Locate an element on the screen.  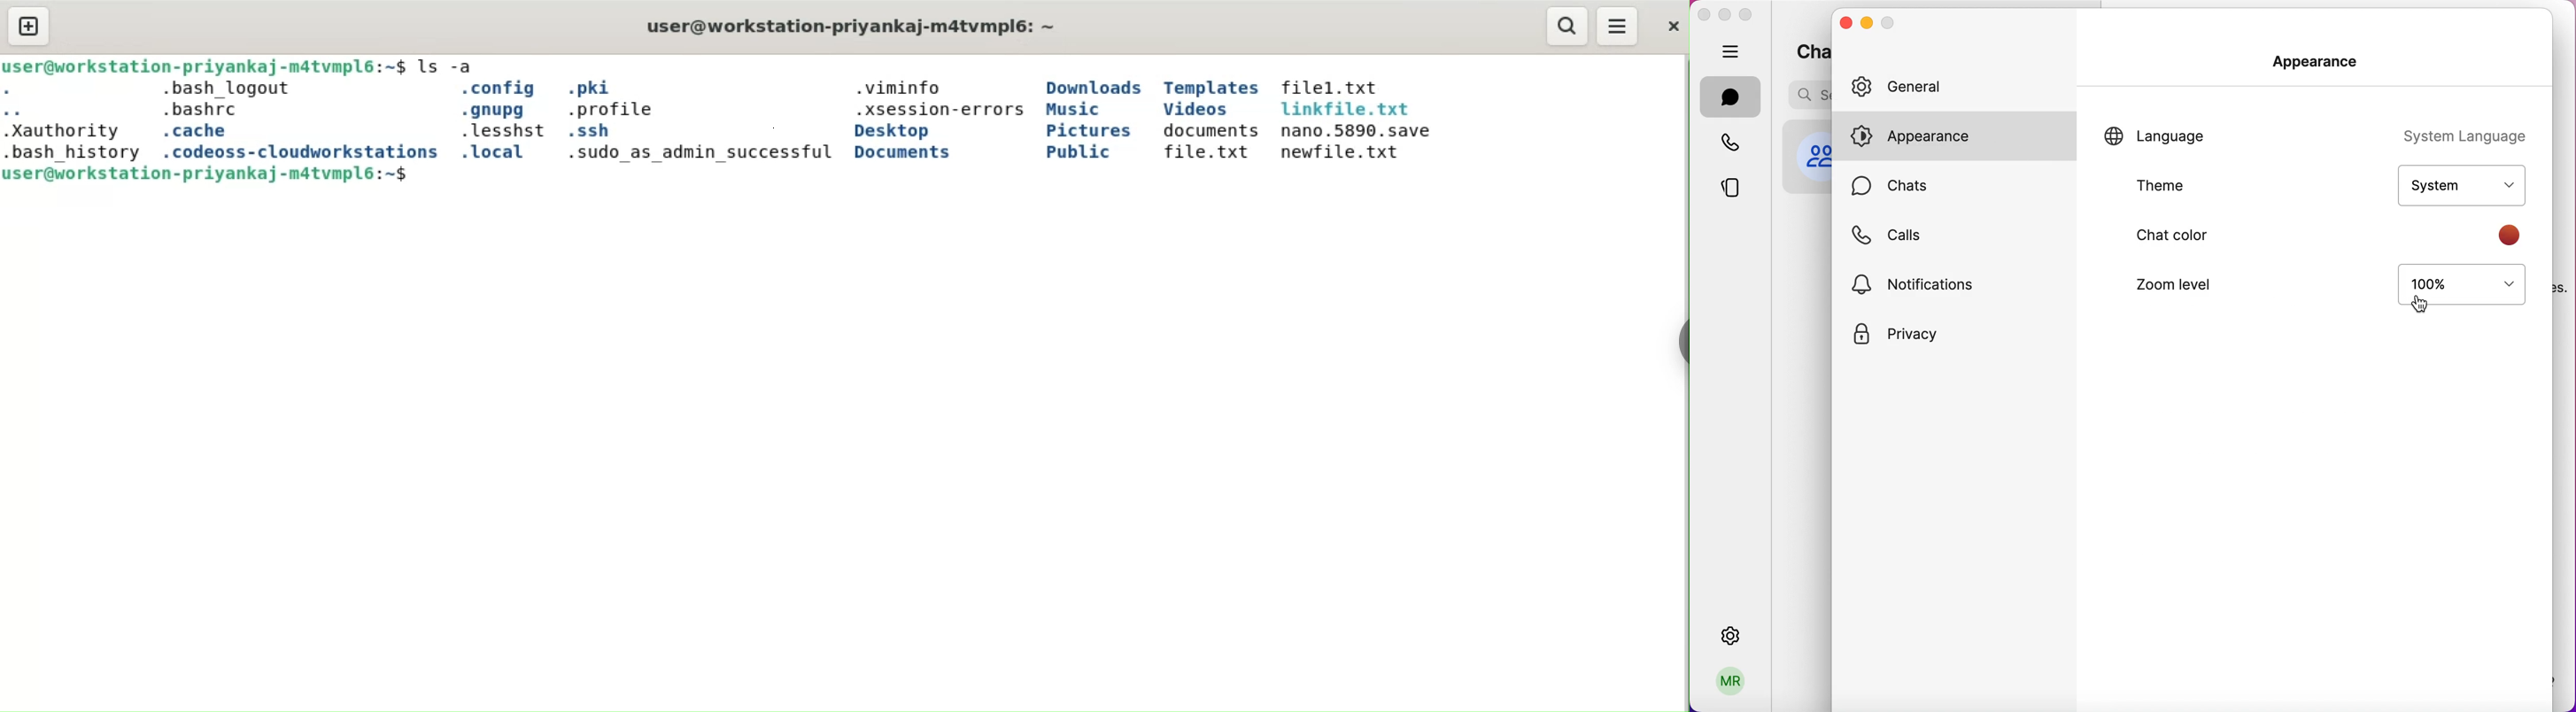
calls is located at coordinates (1894, 238).